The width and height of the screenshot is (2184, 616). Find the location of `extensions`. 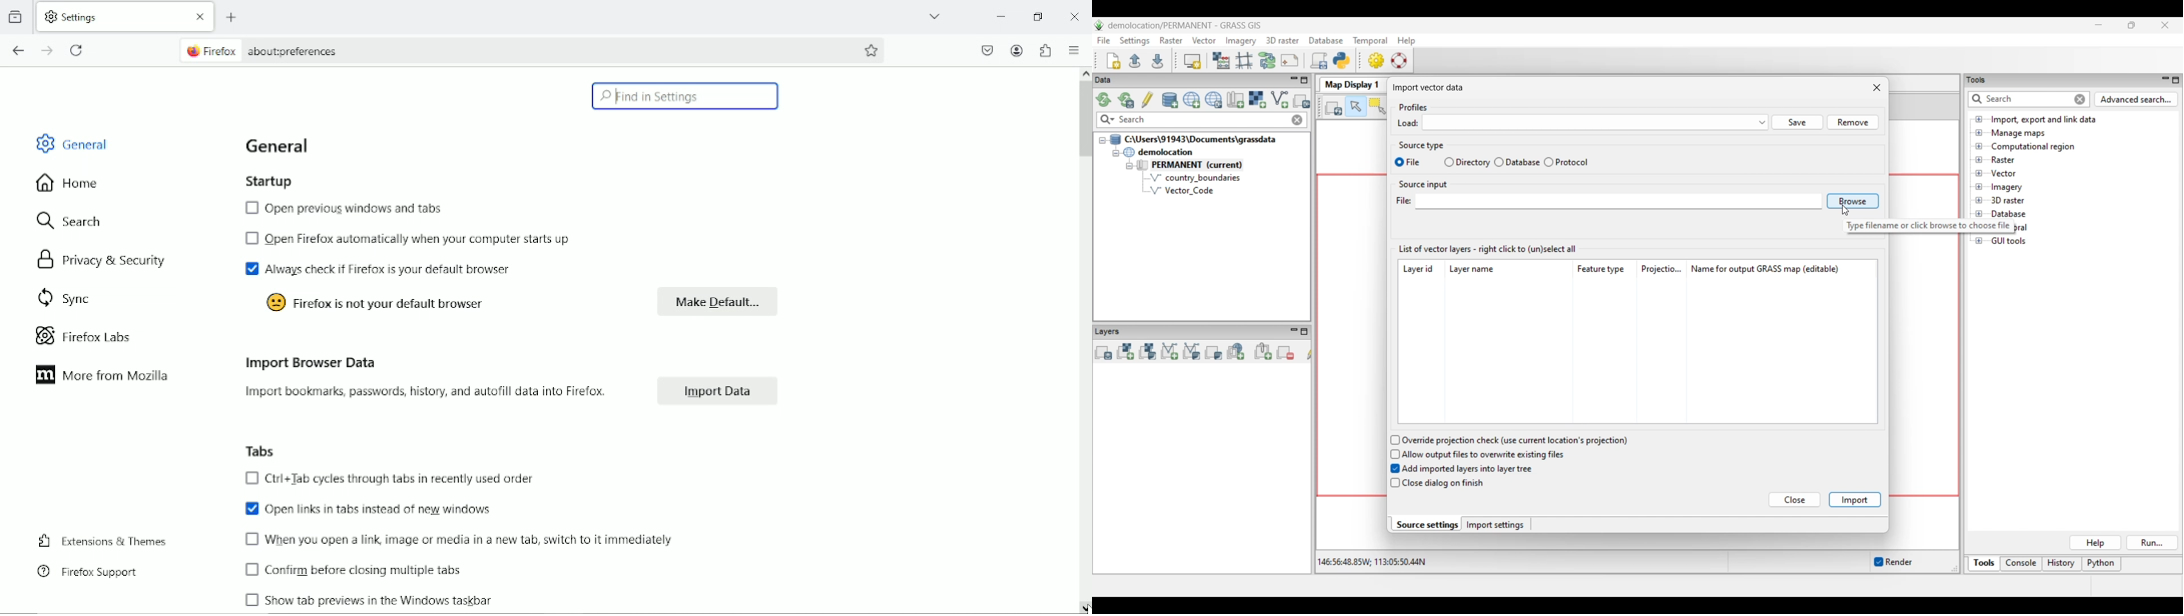

extensions is located at coordinates (1044, 50).